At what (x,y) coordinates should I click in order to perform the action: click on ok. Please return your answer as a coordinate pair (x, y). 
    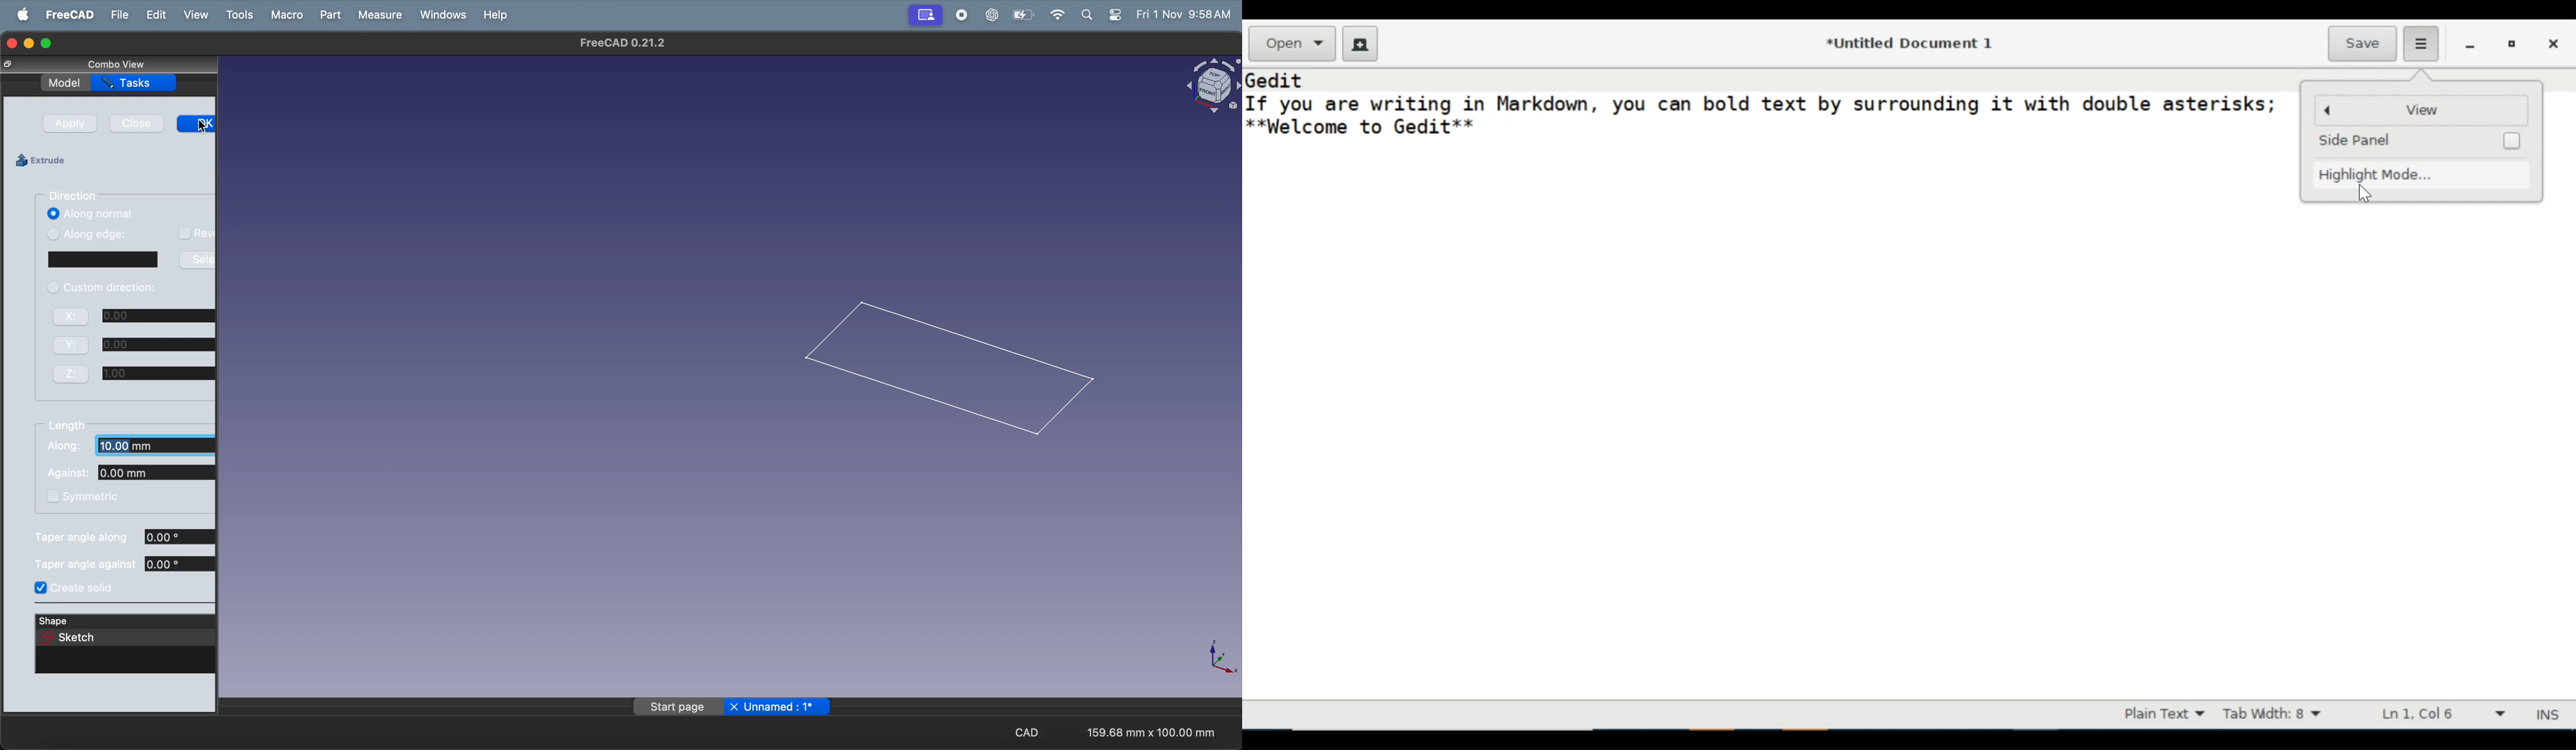
    Looking at the image, I should click on (198, 124).